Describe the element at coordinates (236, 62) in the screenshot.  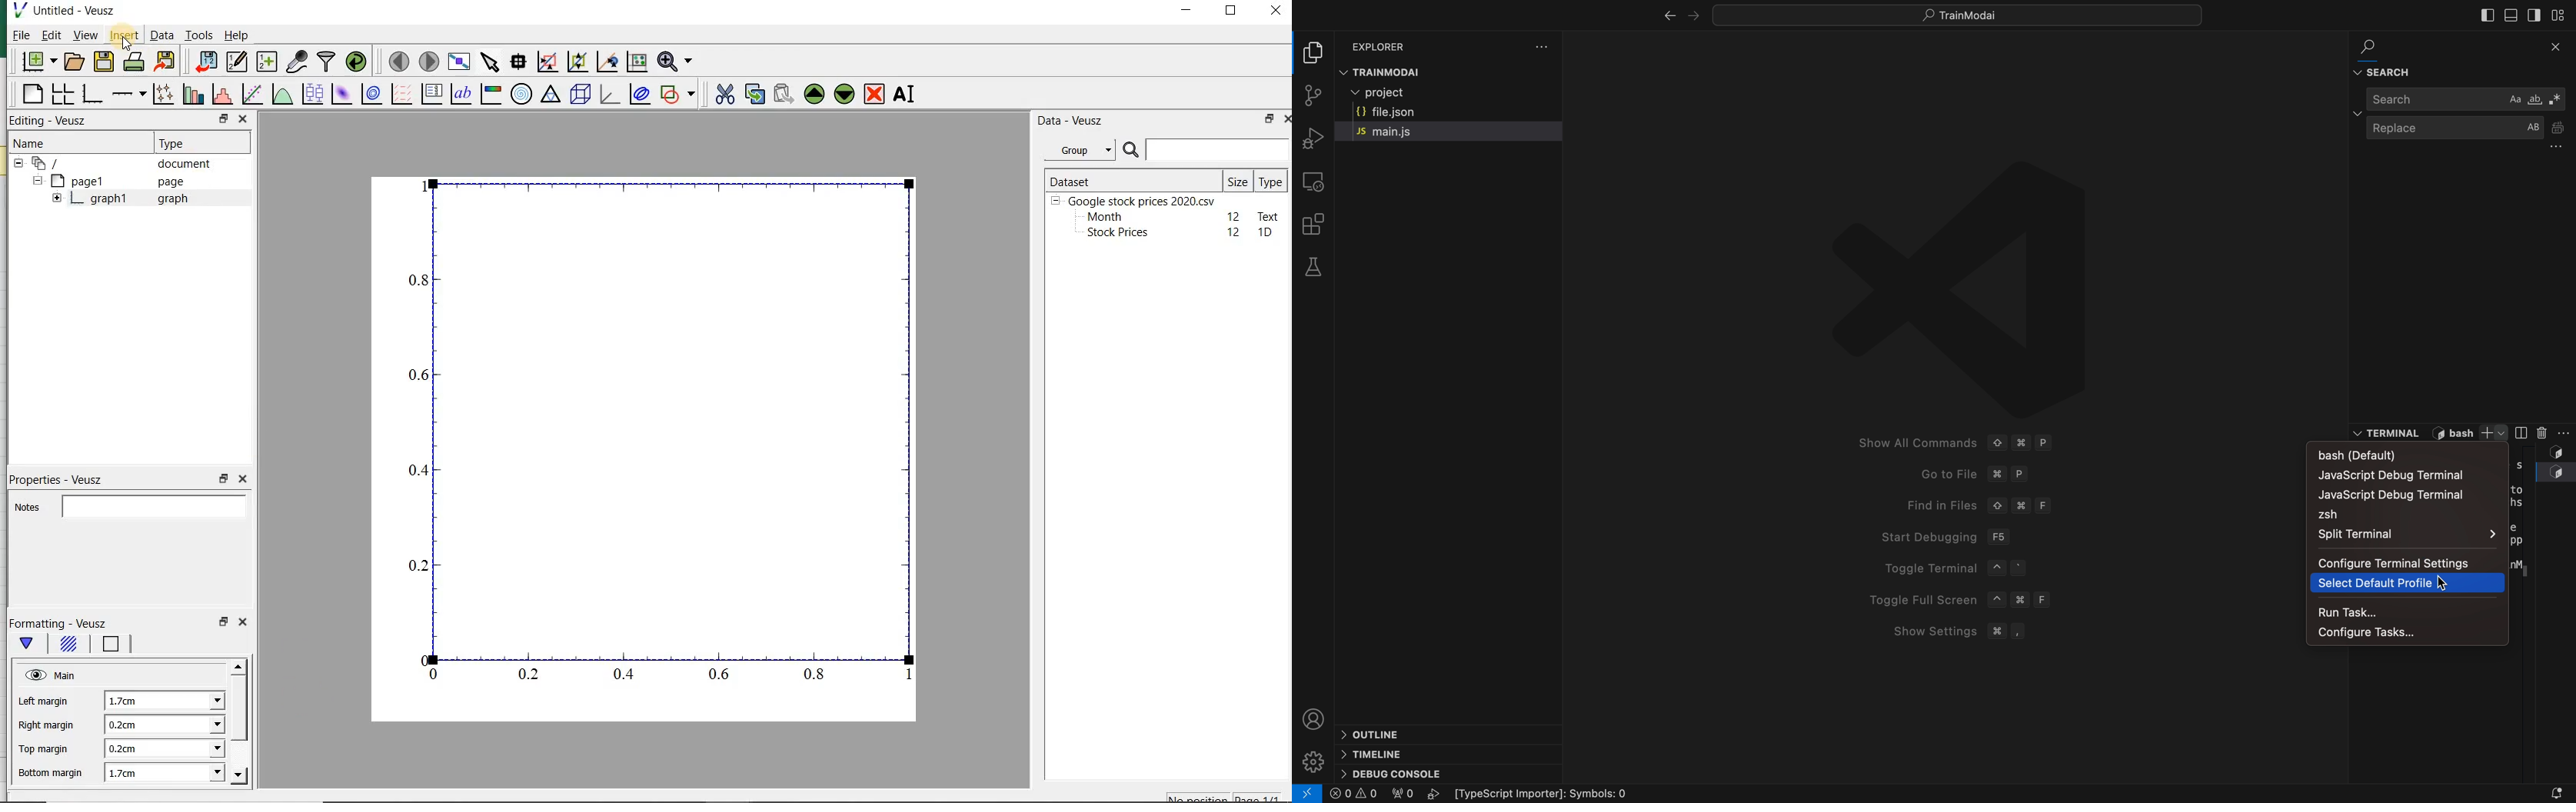
I see `edit and enter new datasets` at that location.